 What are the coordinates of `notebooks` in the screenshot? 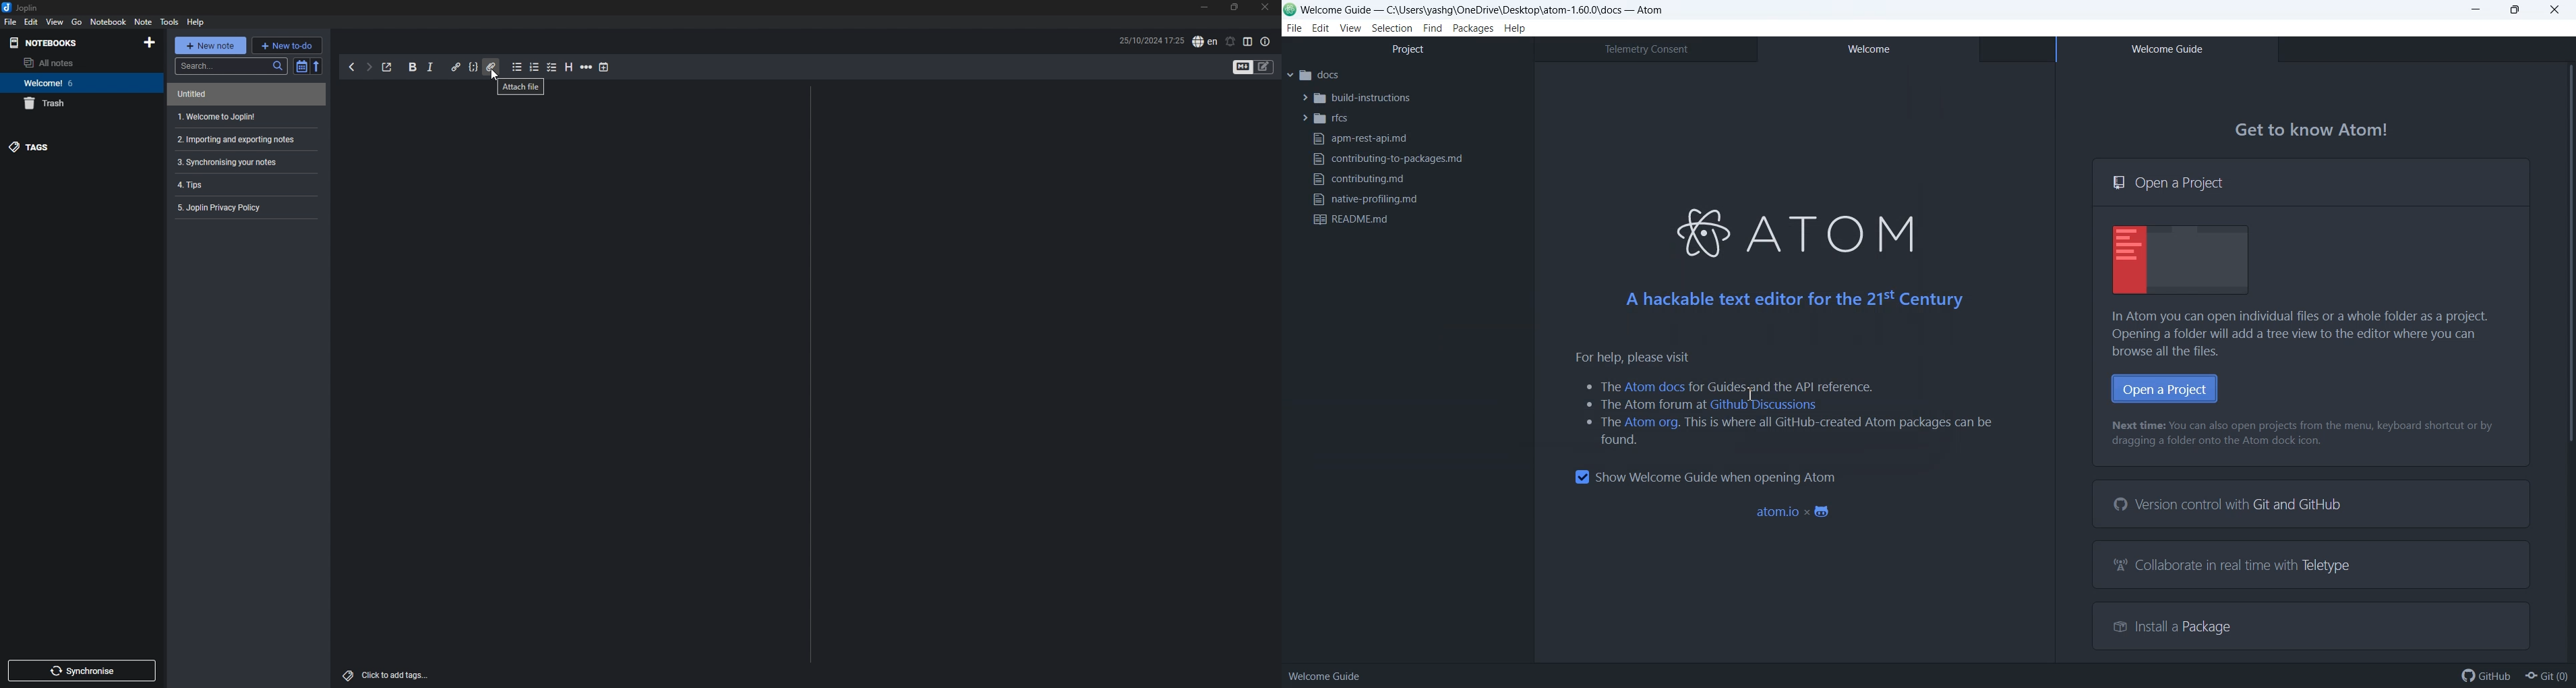 It's located at (65, 43).